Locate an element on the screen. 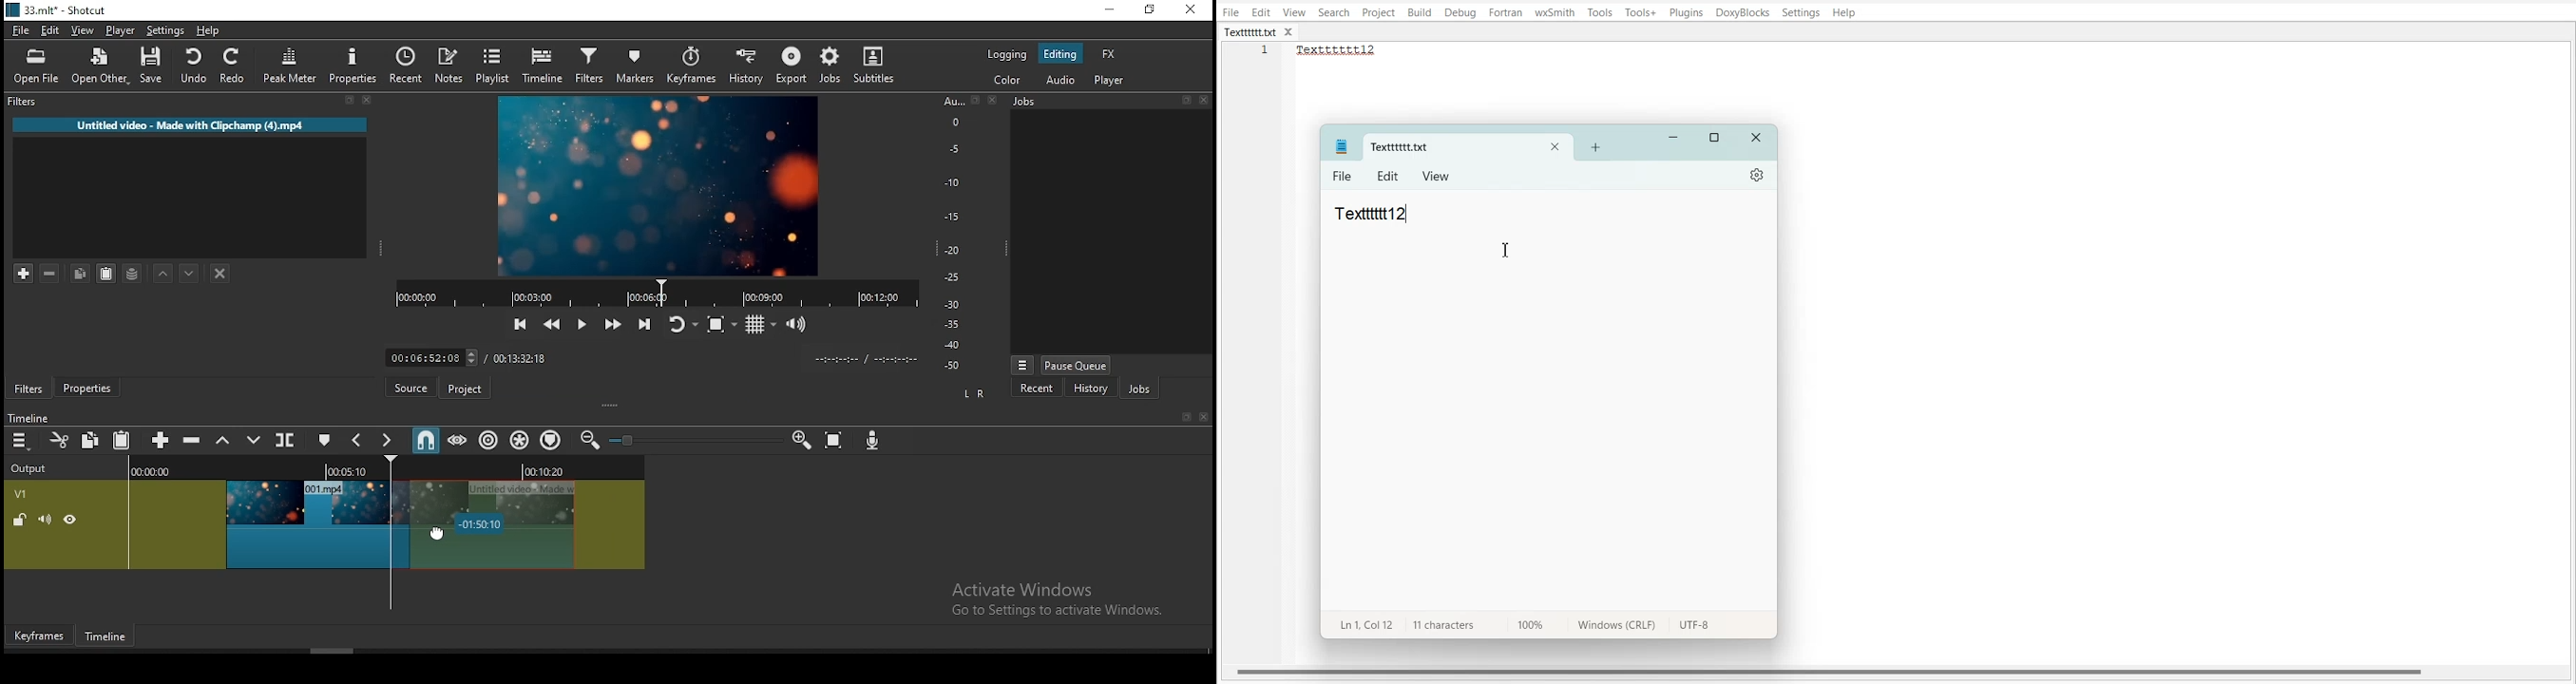 The width and height of the screenshot is (2576, 700). ripple delete is located at coordinates (197, 441).